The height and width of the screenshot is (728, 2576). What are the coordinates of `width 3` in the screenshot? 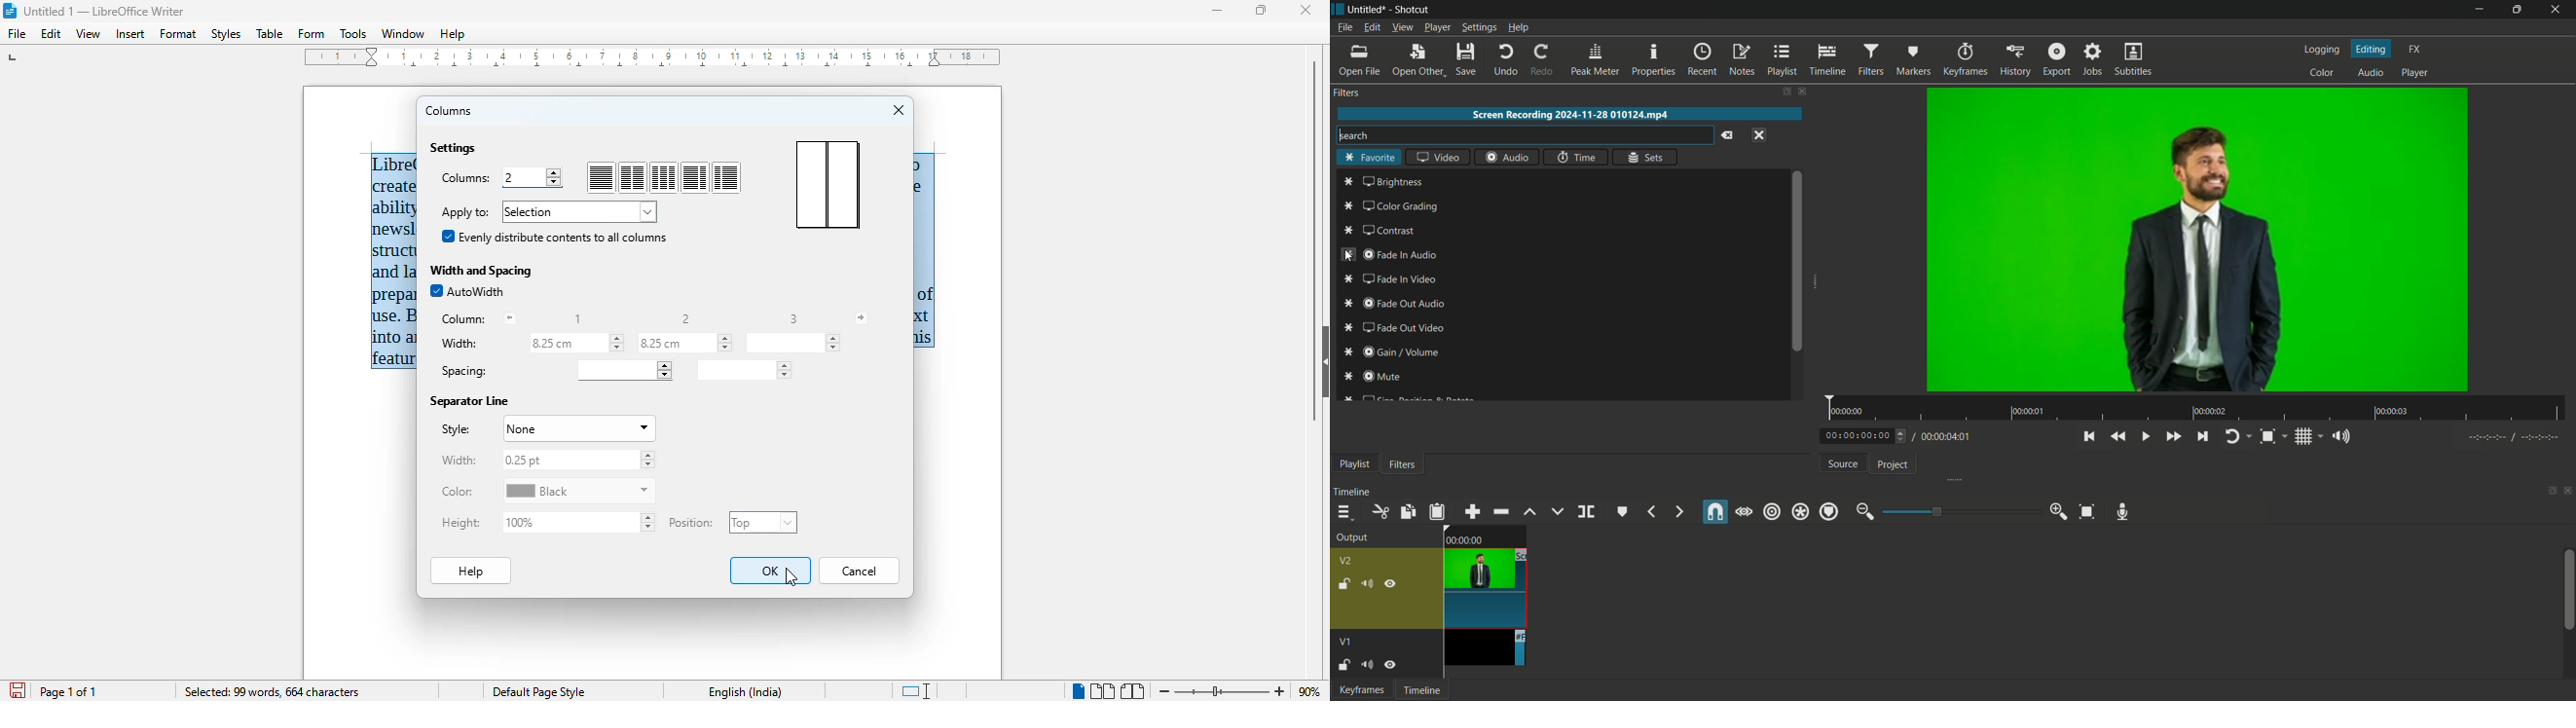 It's located at (793, 343).